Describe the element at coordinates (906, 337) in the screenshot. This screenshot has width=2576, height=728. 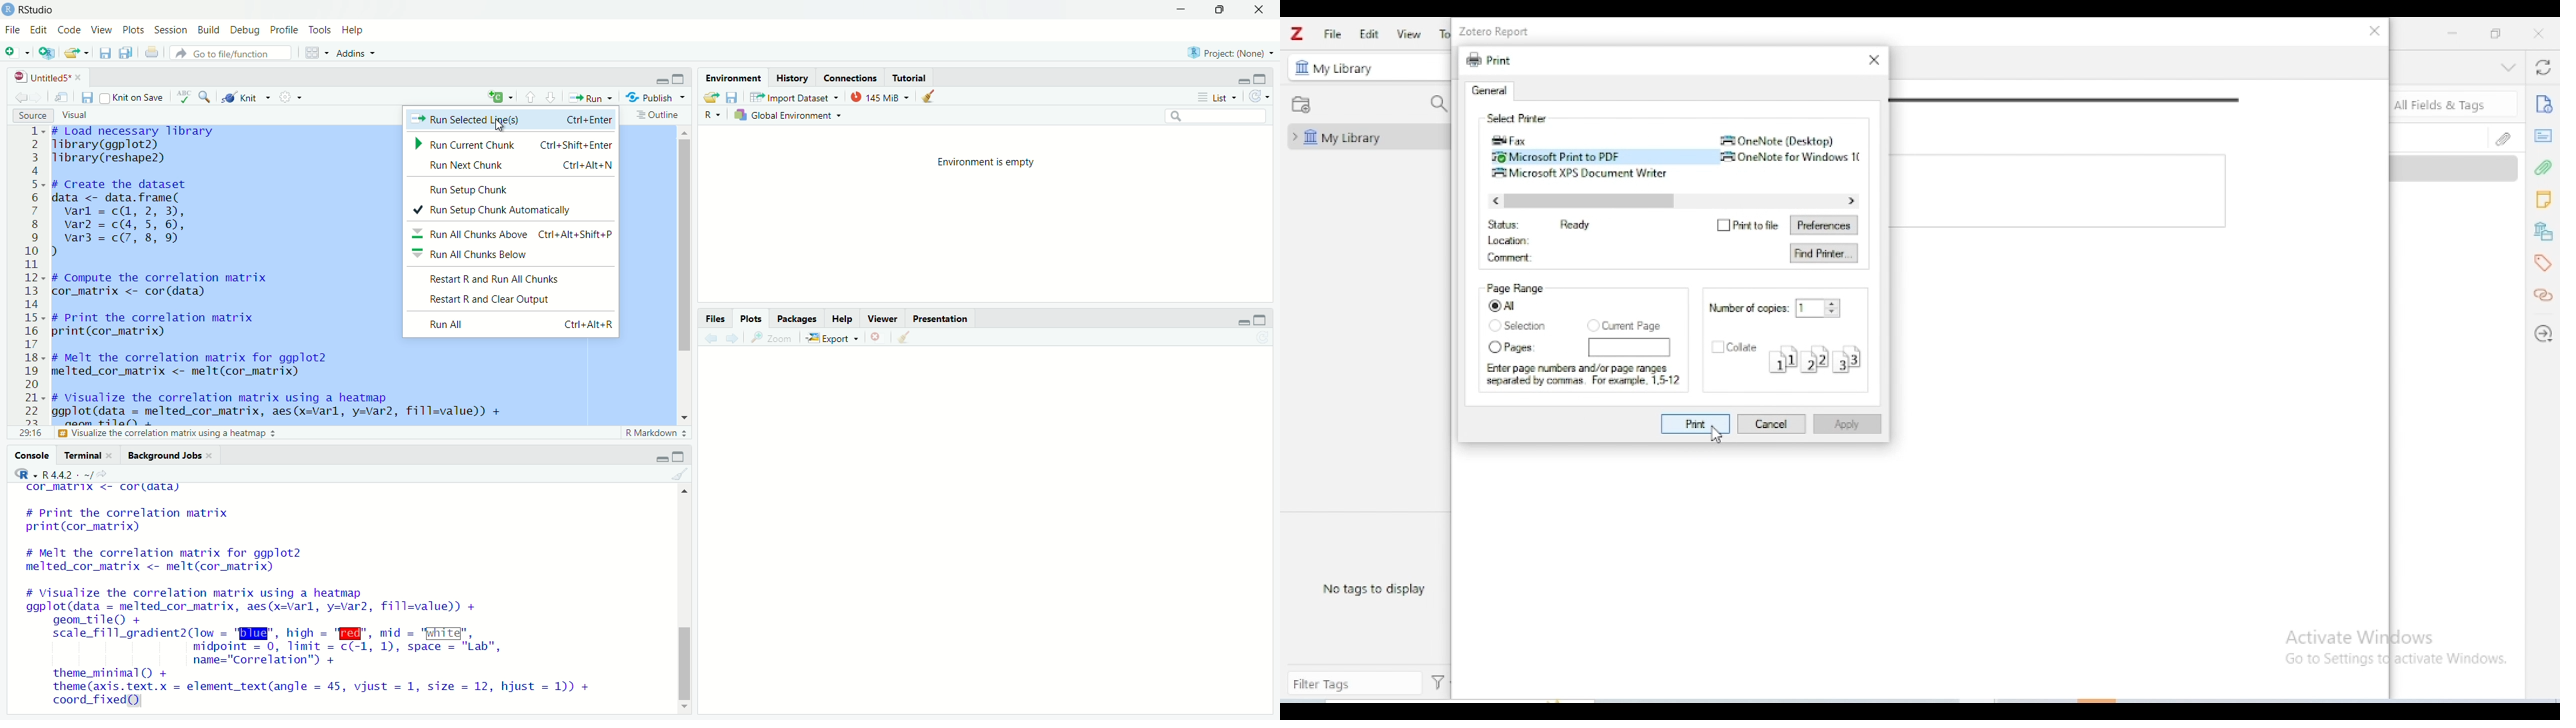
I see `clear plots` at that location.